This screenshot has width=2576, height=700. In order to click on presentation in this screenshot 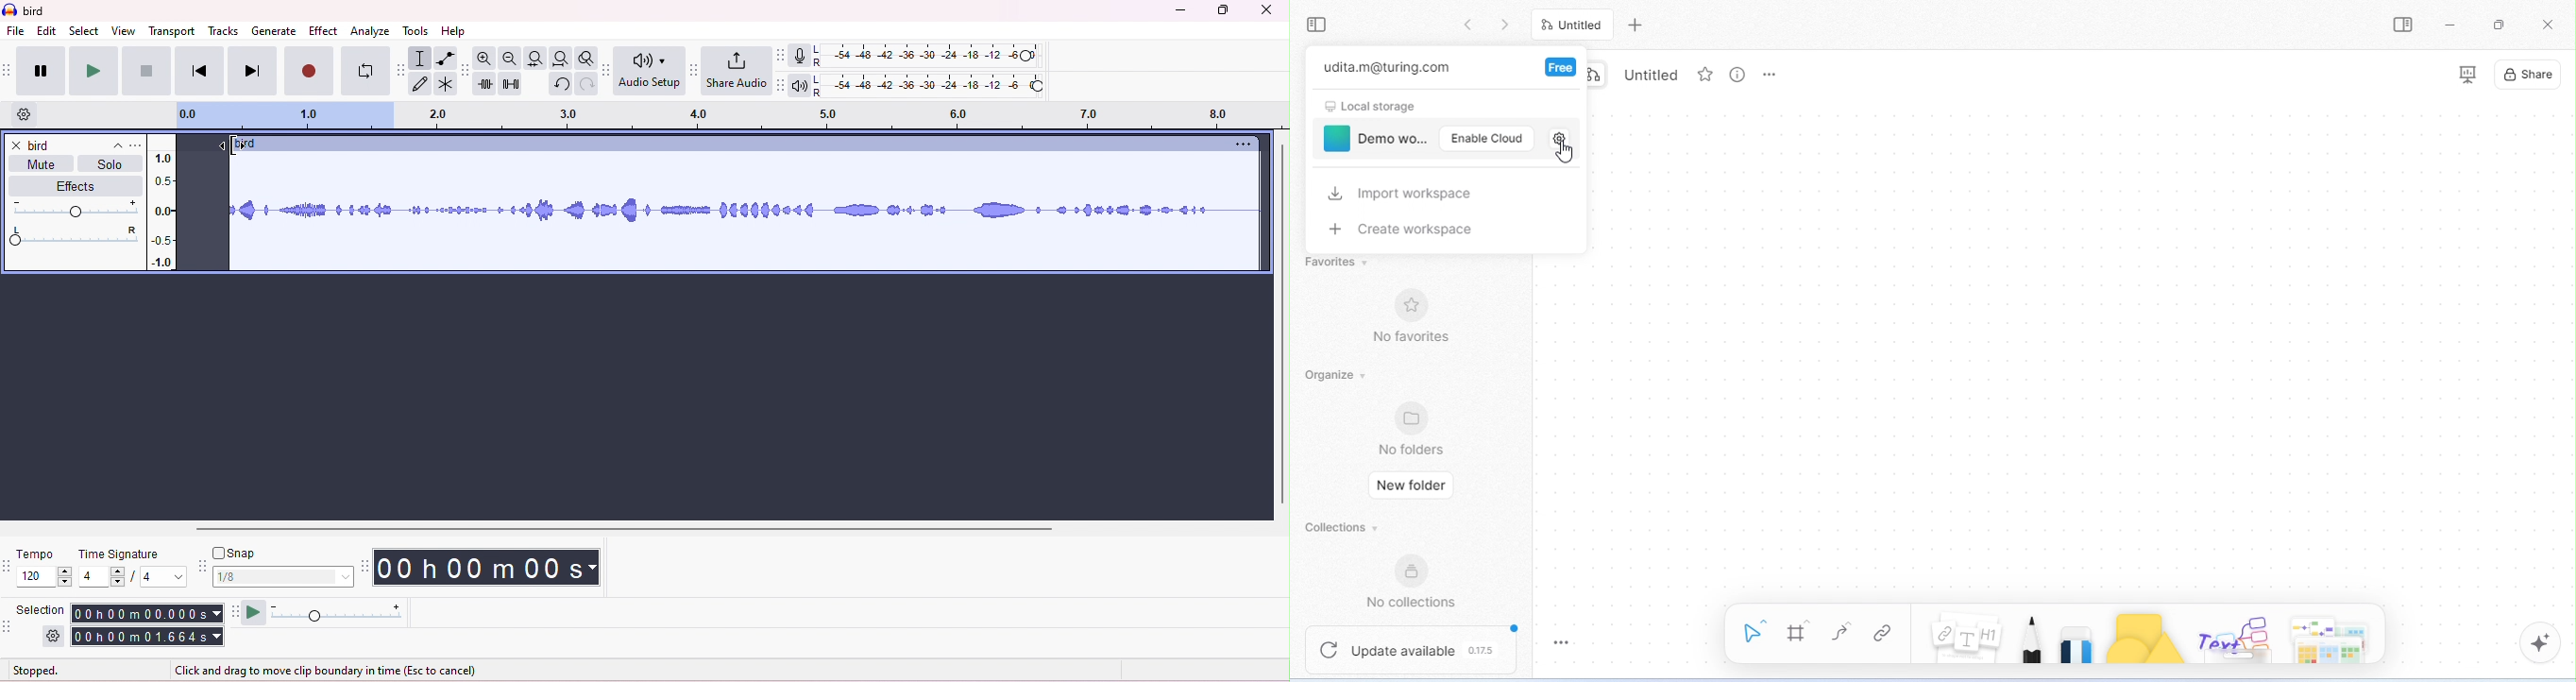, I will do `click(2466, 74)`.